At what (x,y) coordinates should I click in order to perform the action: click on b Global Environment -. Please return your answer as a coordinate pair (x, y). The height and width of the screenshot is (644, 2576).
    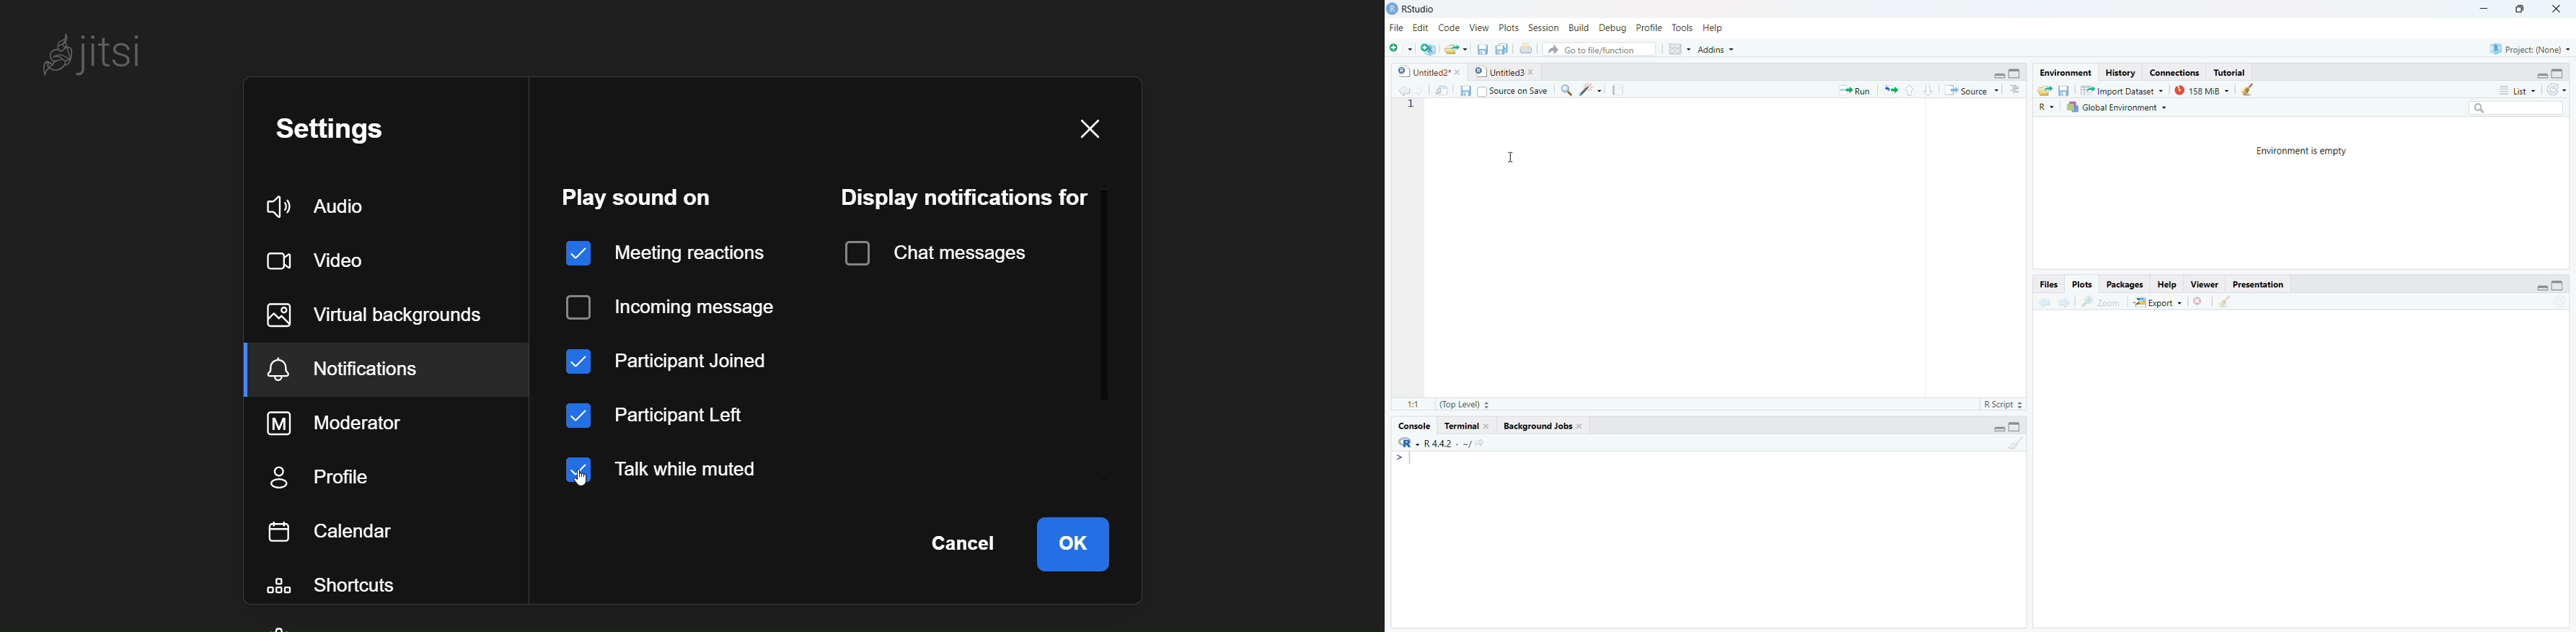
    Looking at the image, I should click on (2114, 107).